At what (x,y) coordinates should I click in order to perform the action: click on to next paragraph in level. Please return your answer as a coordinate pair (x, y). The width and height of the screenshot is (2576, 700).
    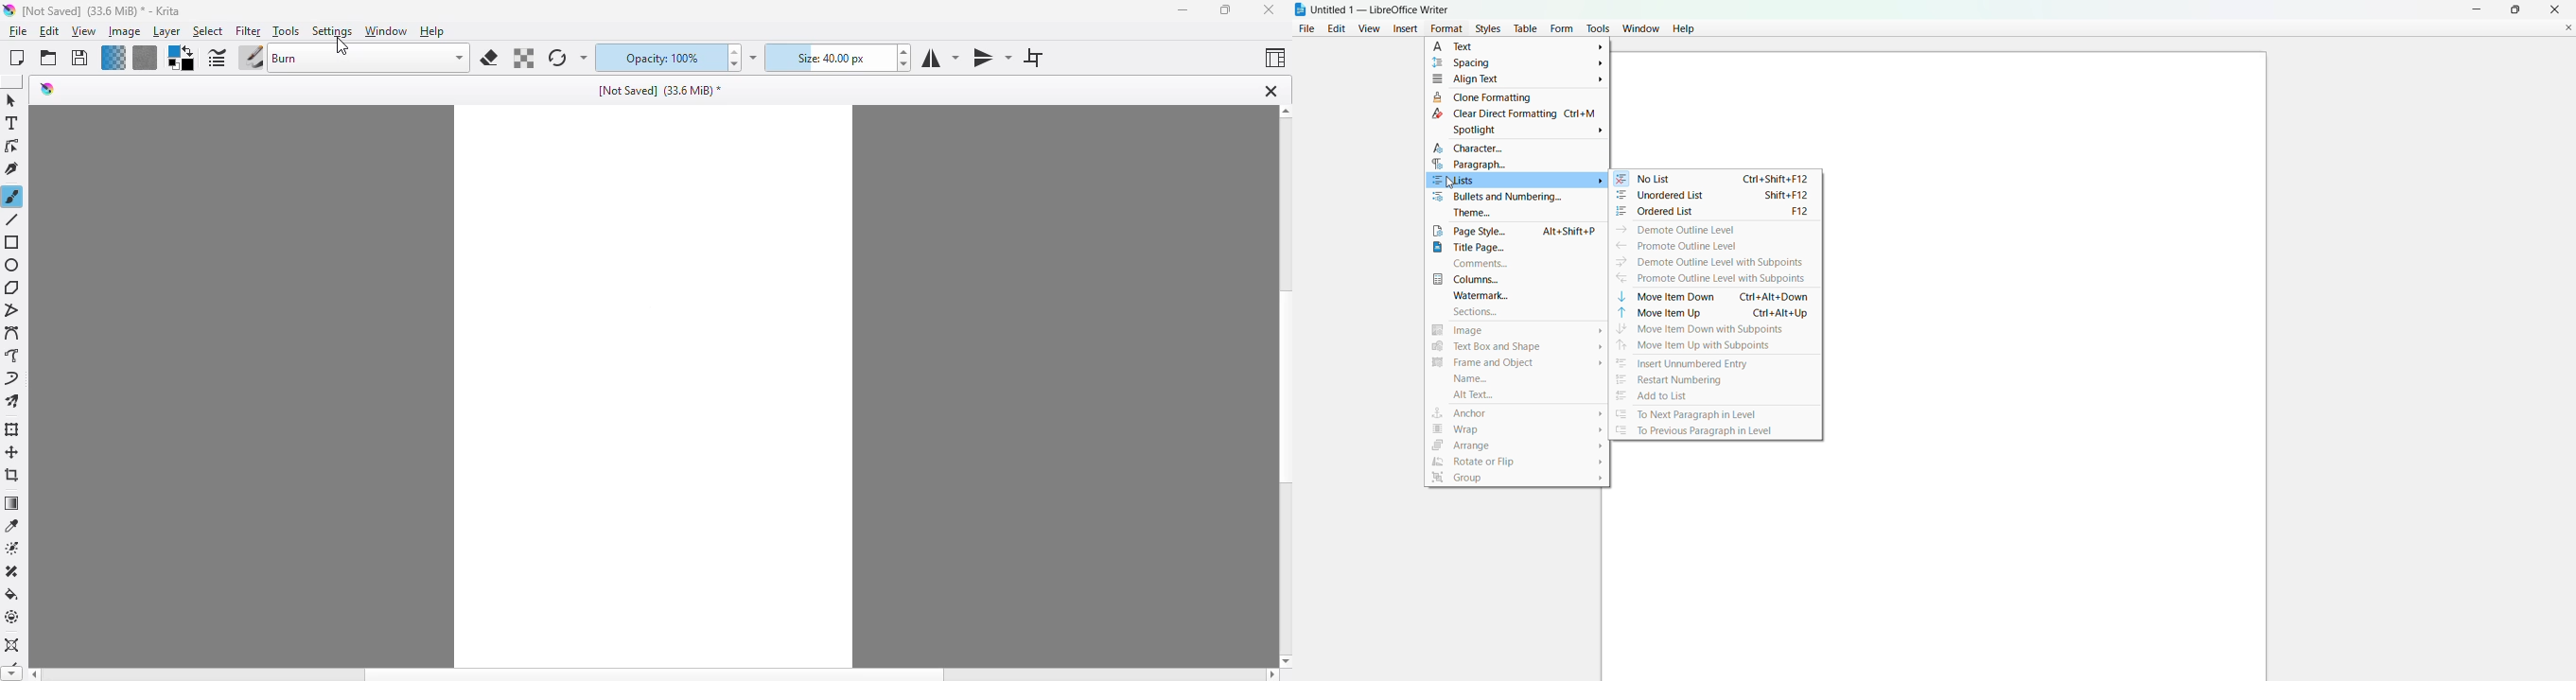
    Looking at the image, I should click on (1692, 413).